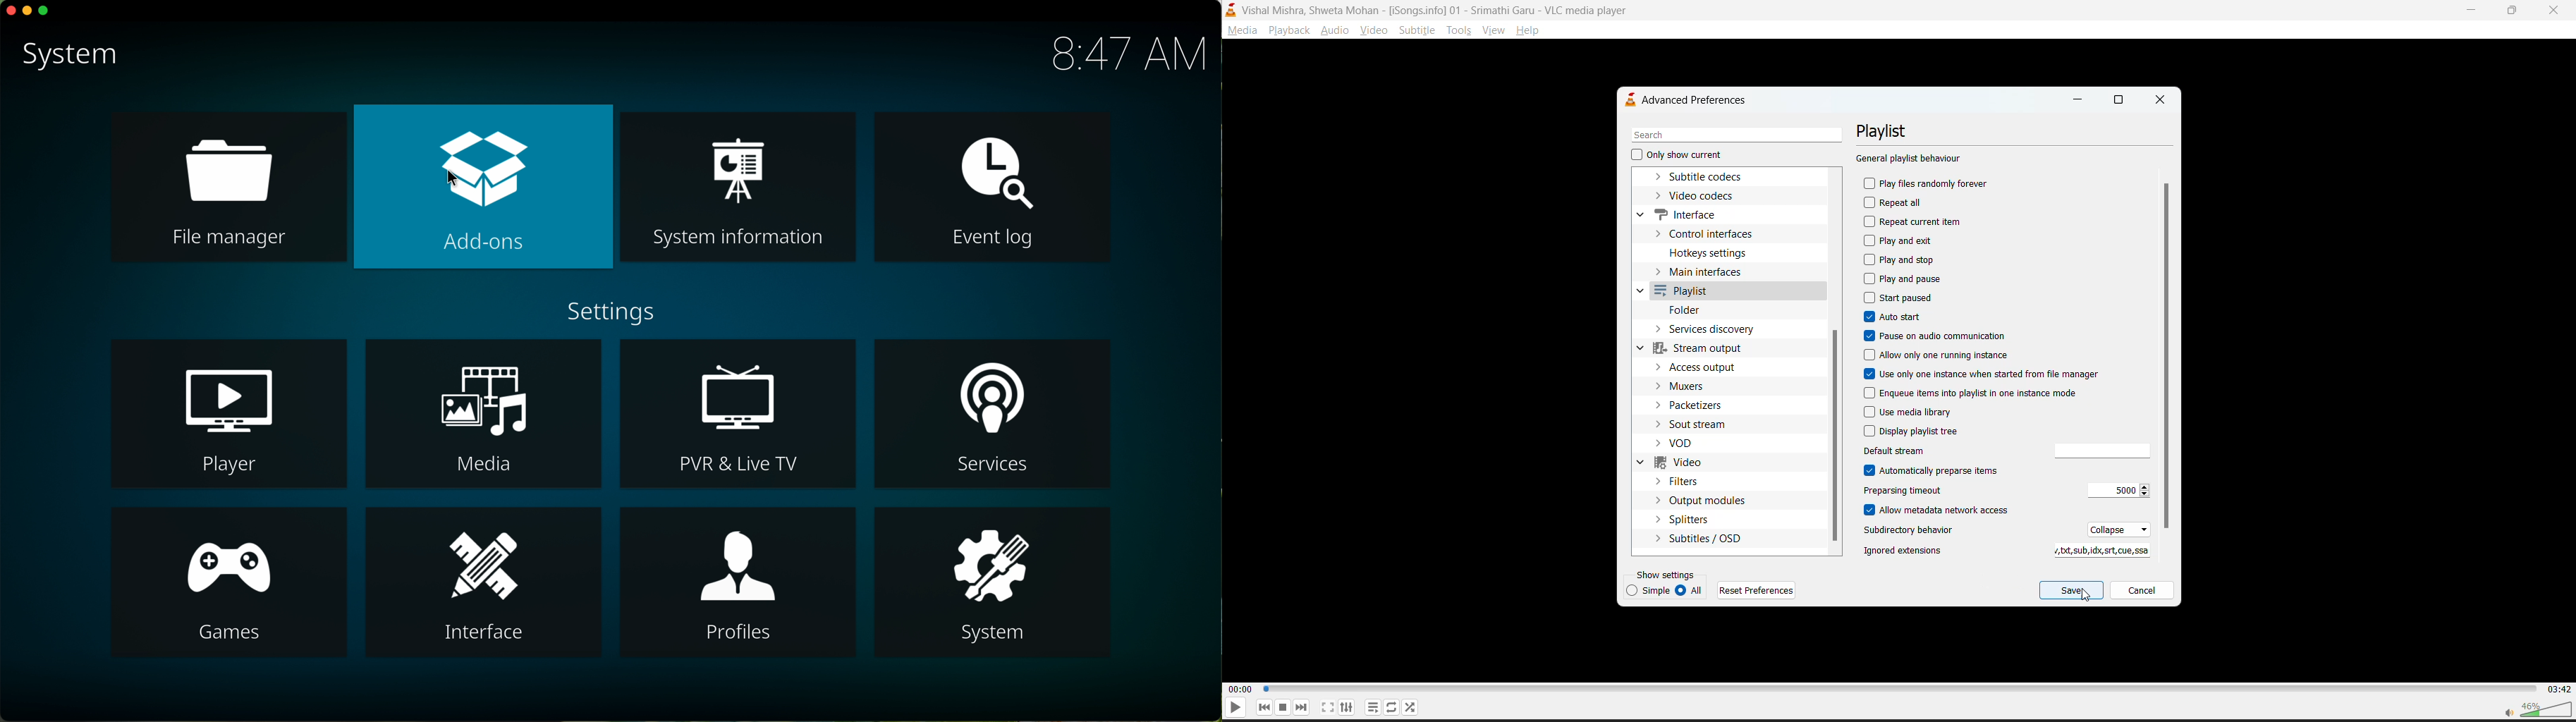  What do you see at coordinates (2556, 687) in the screenshot?
I see `03:42` at bounding box center [2556, 687].